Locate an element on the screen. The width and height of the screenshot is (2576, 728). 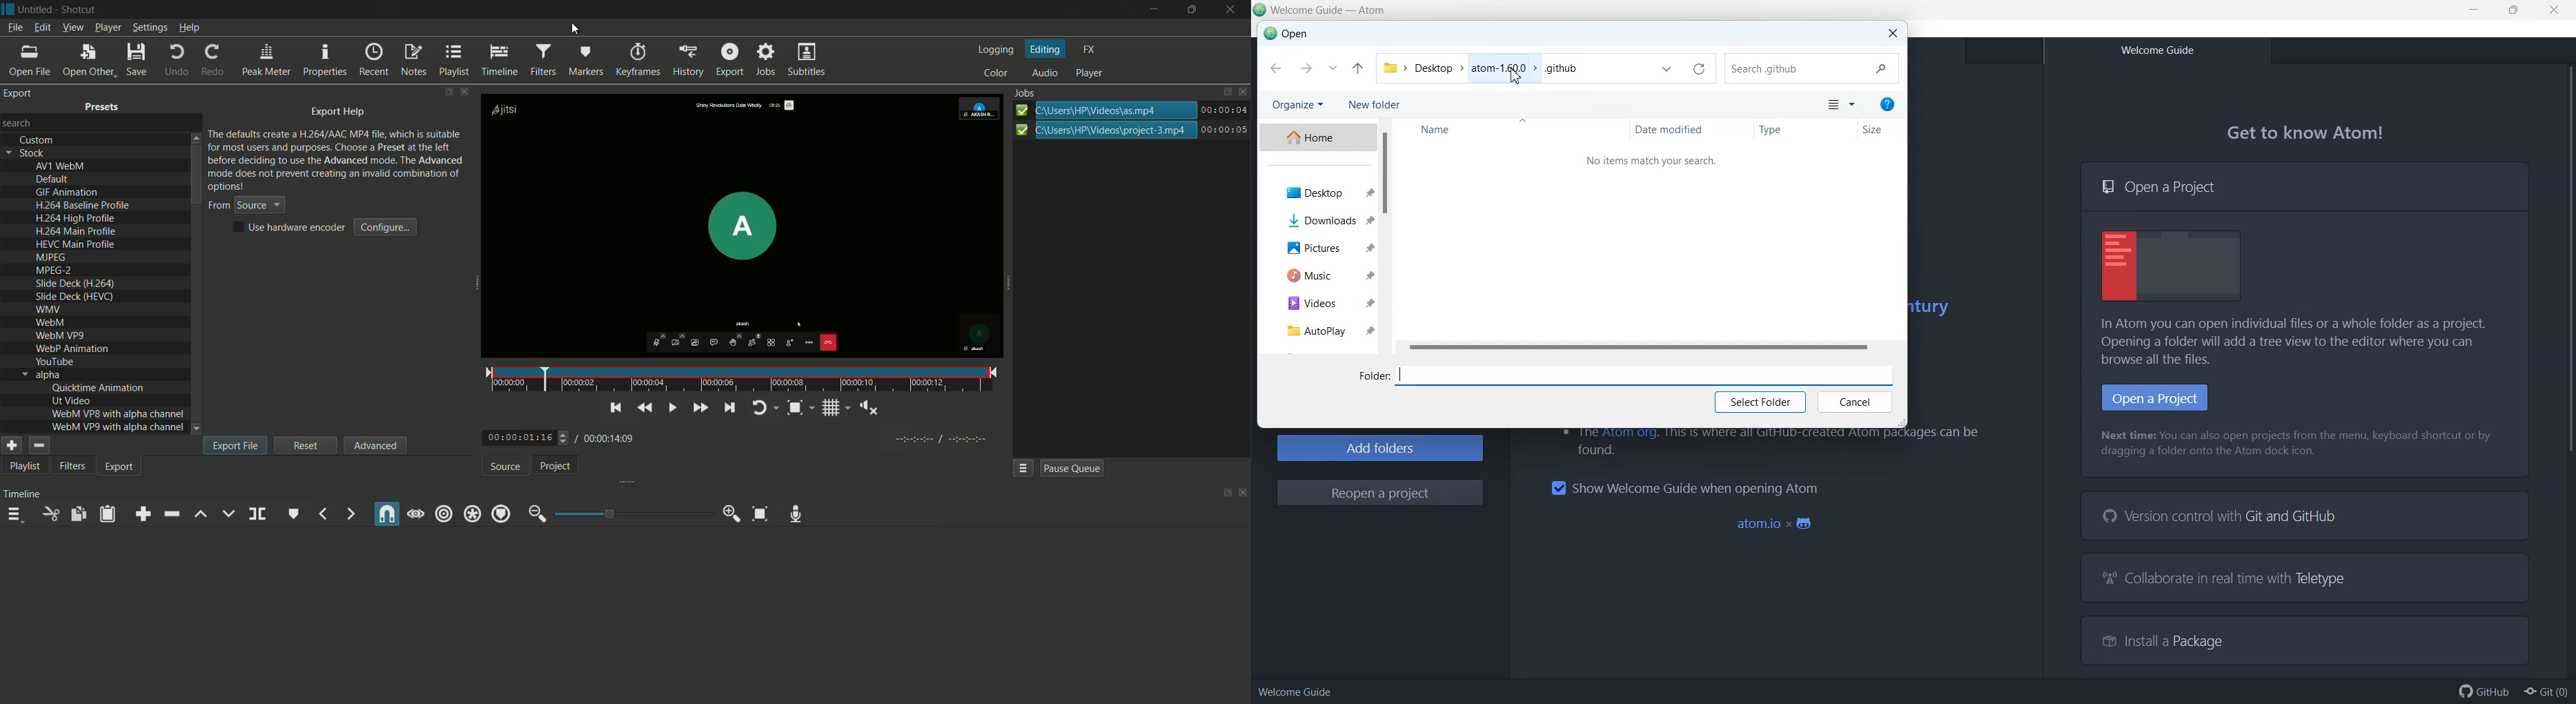
toggle play or pause is located at coordinates (673, 406).